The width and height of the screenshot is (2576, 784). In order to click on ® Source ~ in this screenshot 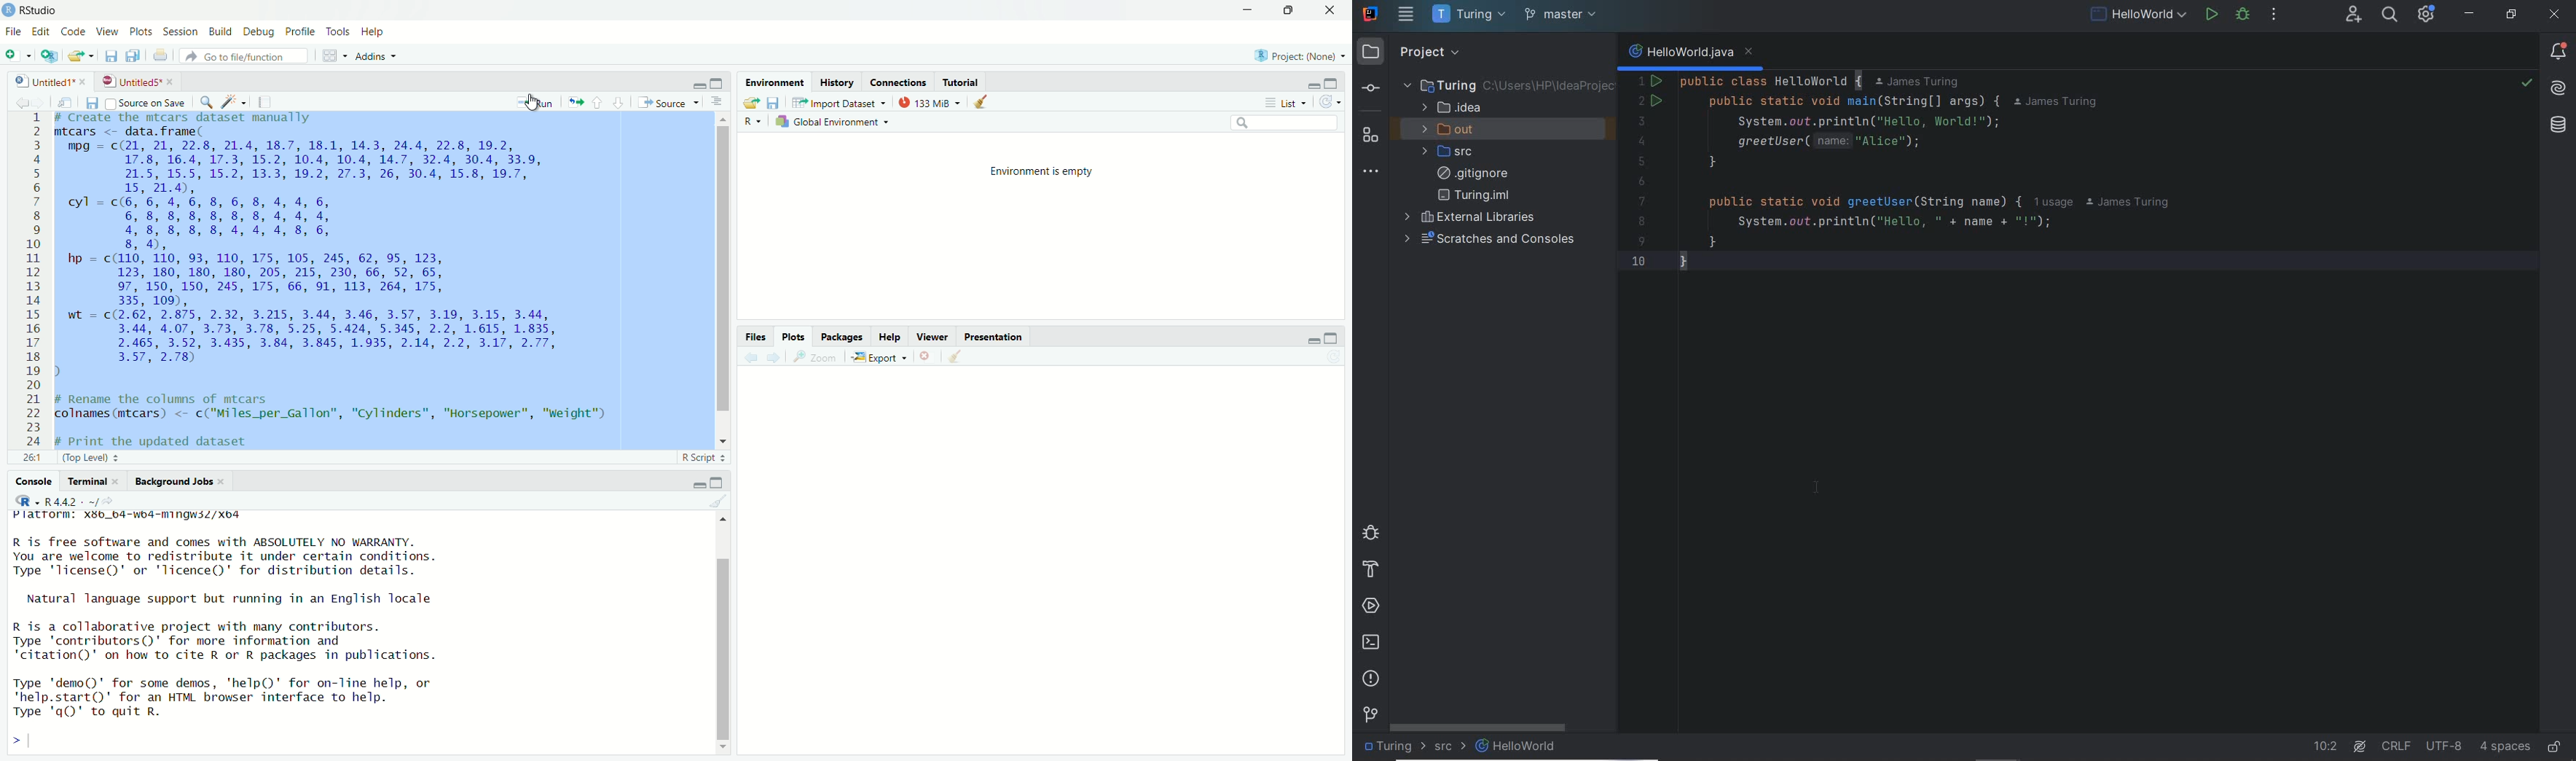, I will do `click(672, 101)`.